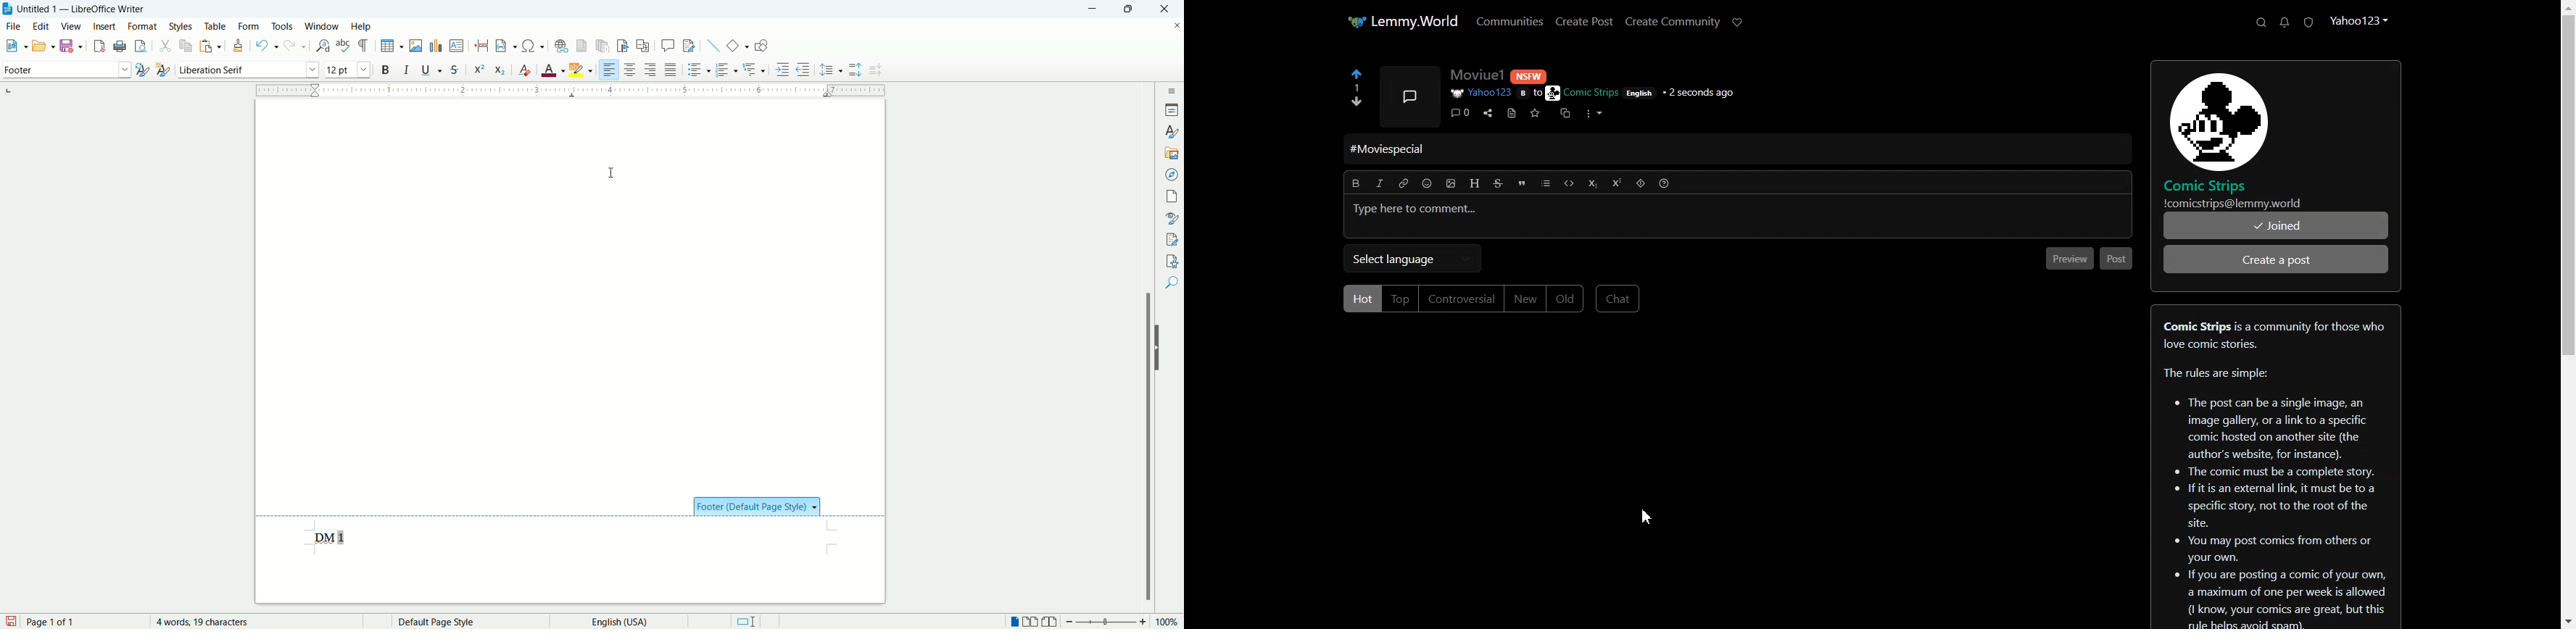 The image size is (2576, 644). Describe the element at coordinates (1488, 113) in the screenshot. I see `Share` at that location.